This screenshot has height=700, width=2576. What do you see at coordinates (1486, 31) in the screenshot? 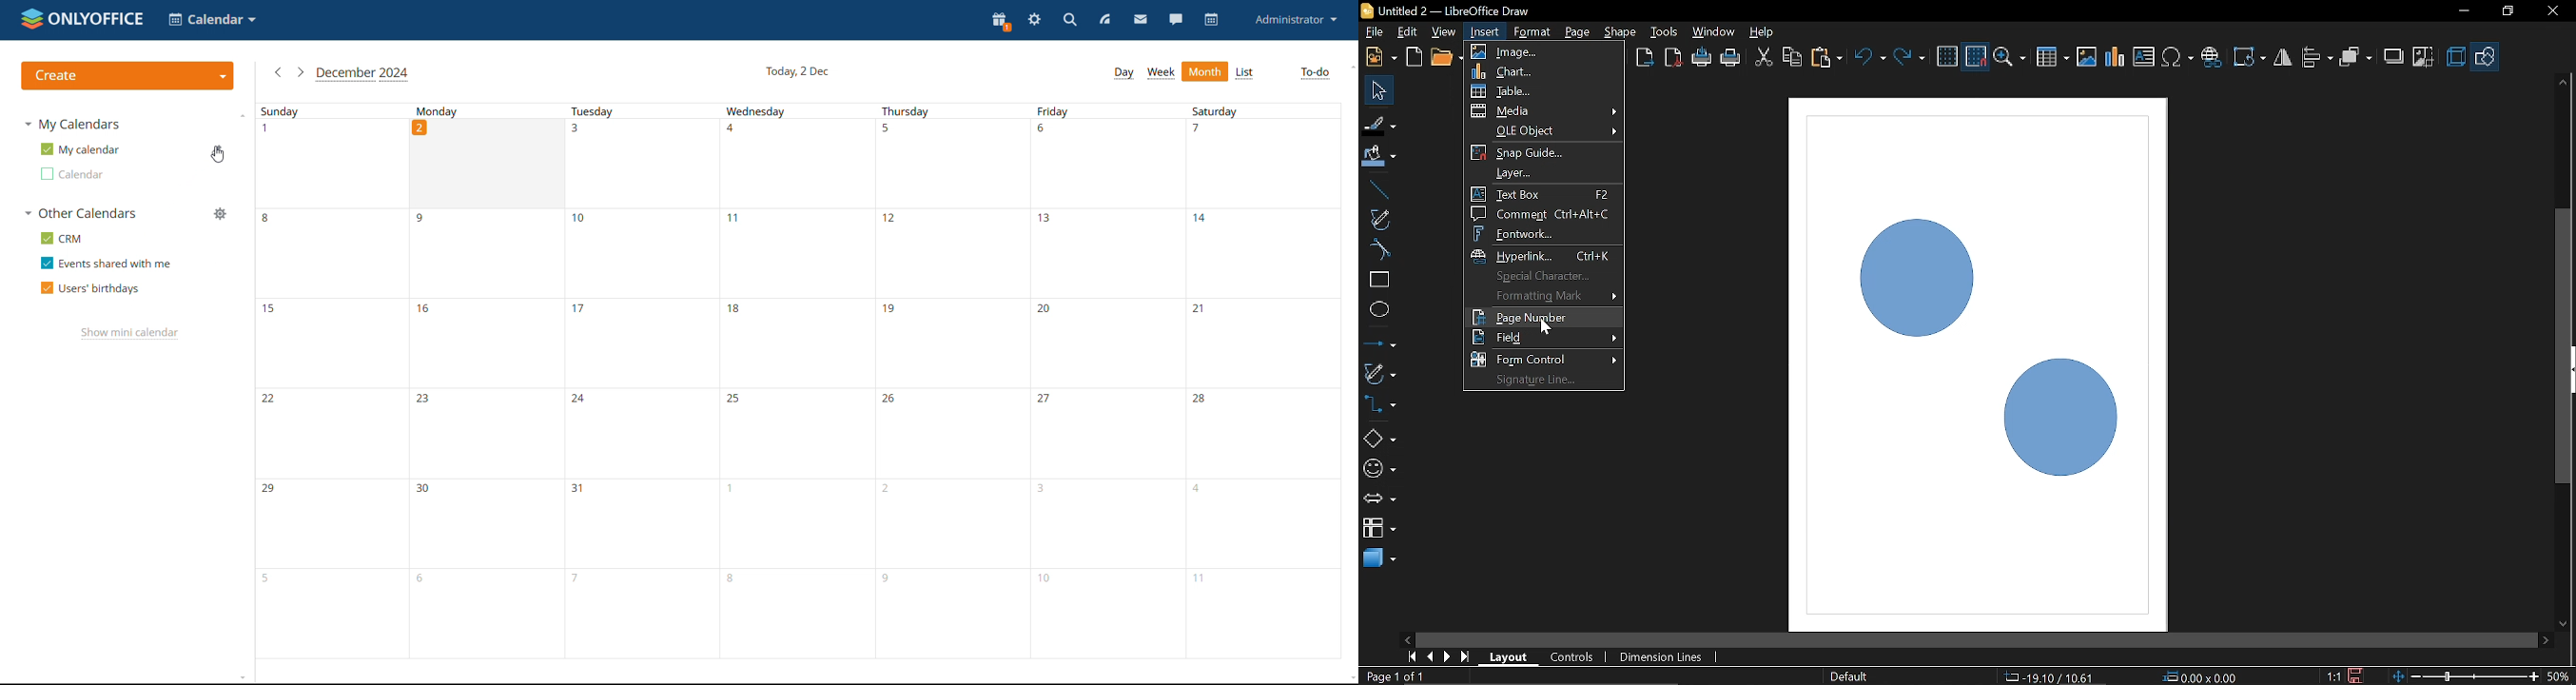
I see `Insert` at bounding box center [1486, 31].